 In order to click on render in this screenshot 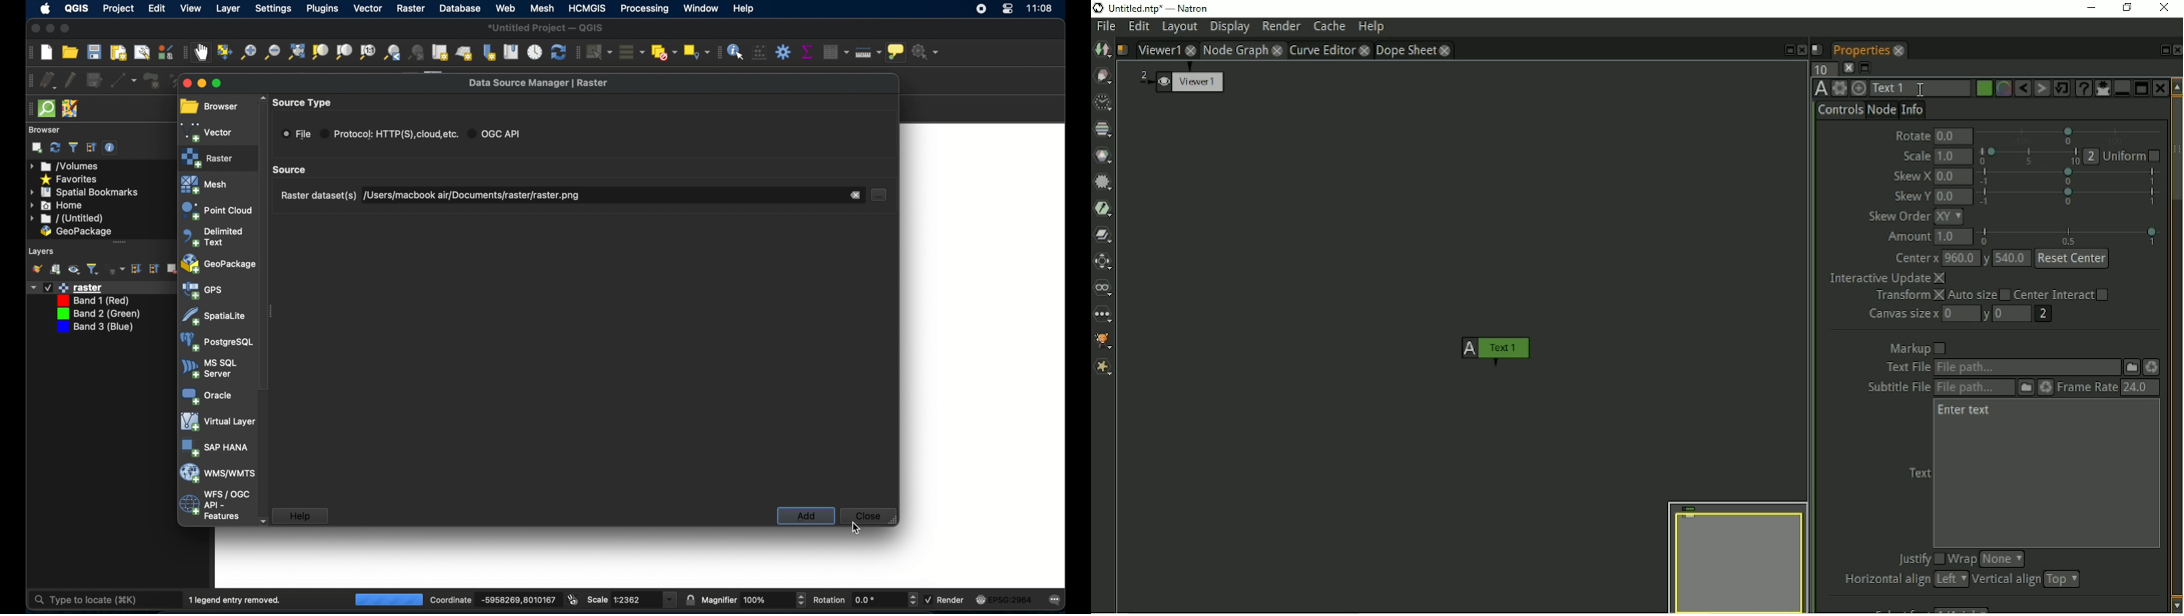, I will do `click(954, 600)`.